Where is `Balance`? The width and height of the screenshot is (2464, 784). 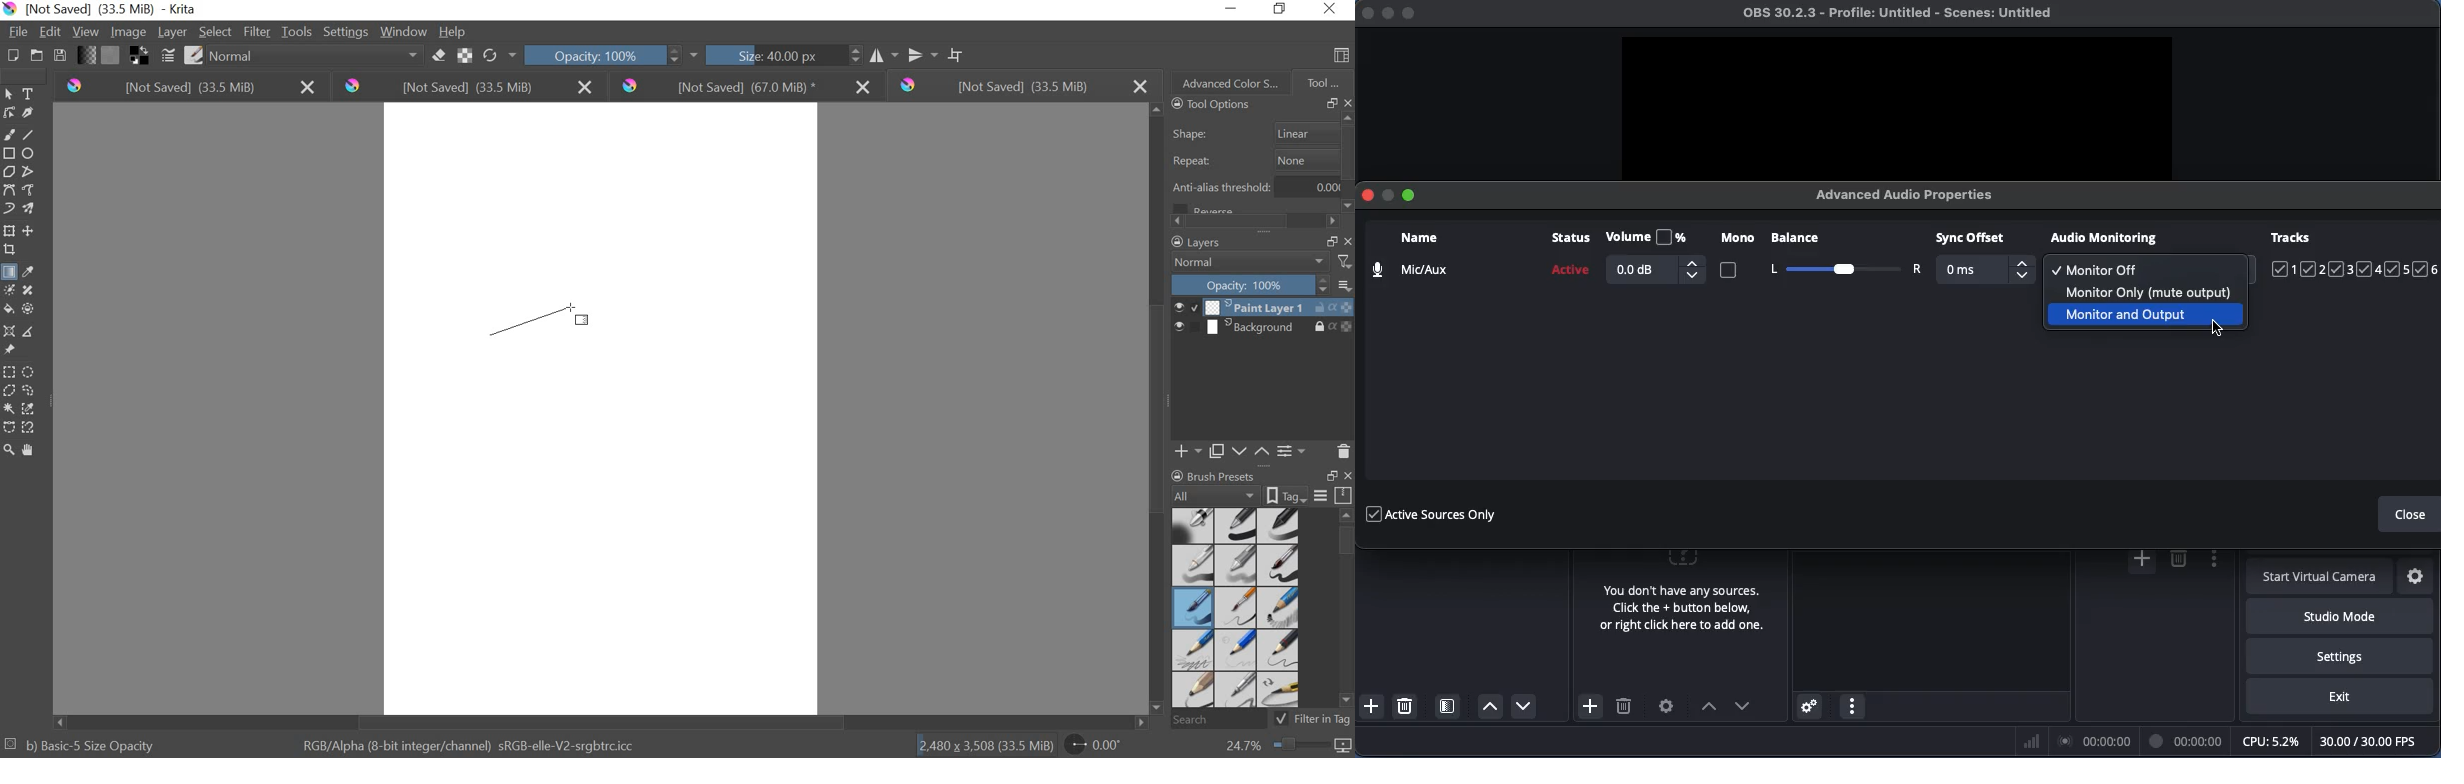 Balance is located at coordinates (1842, 269).